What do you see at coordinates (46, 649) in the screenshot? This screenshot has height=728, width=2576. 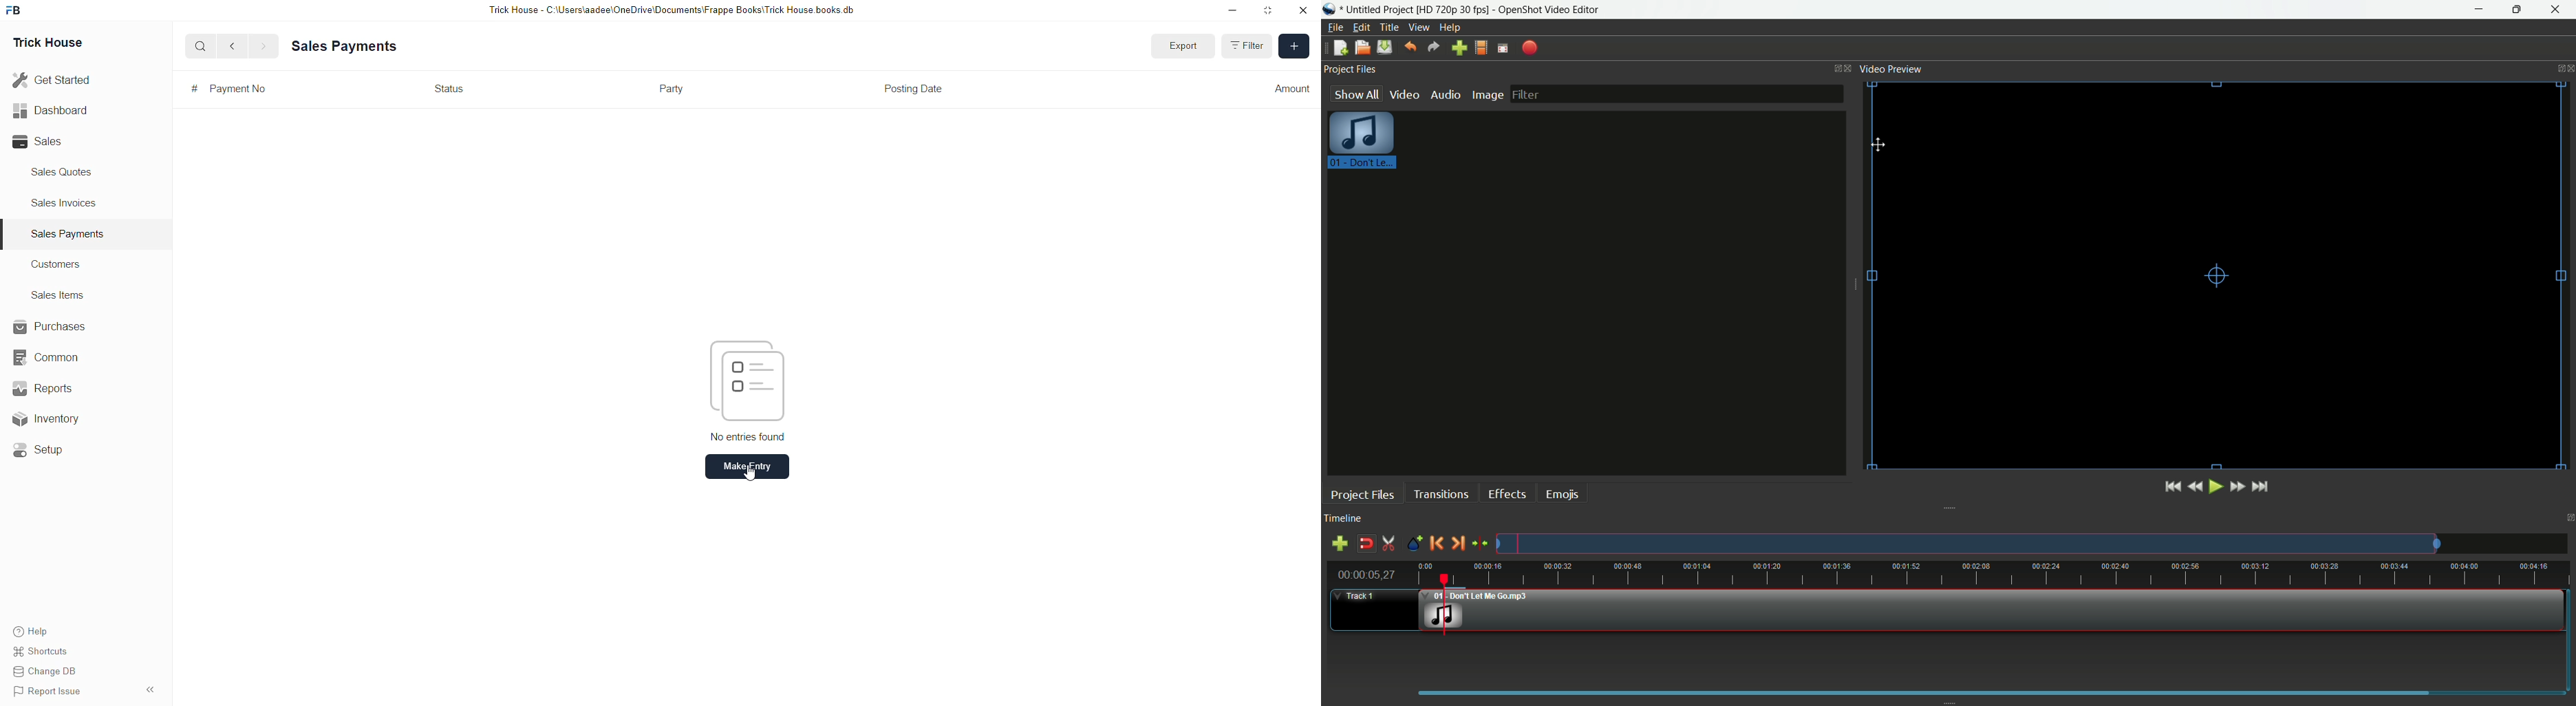 I see `Shortcuts` at bounding box center [46, 649].